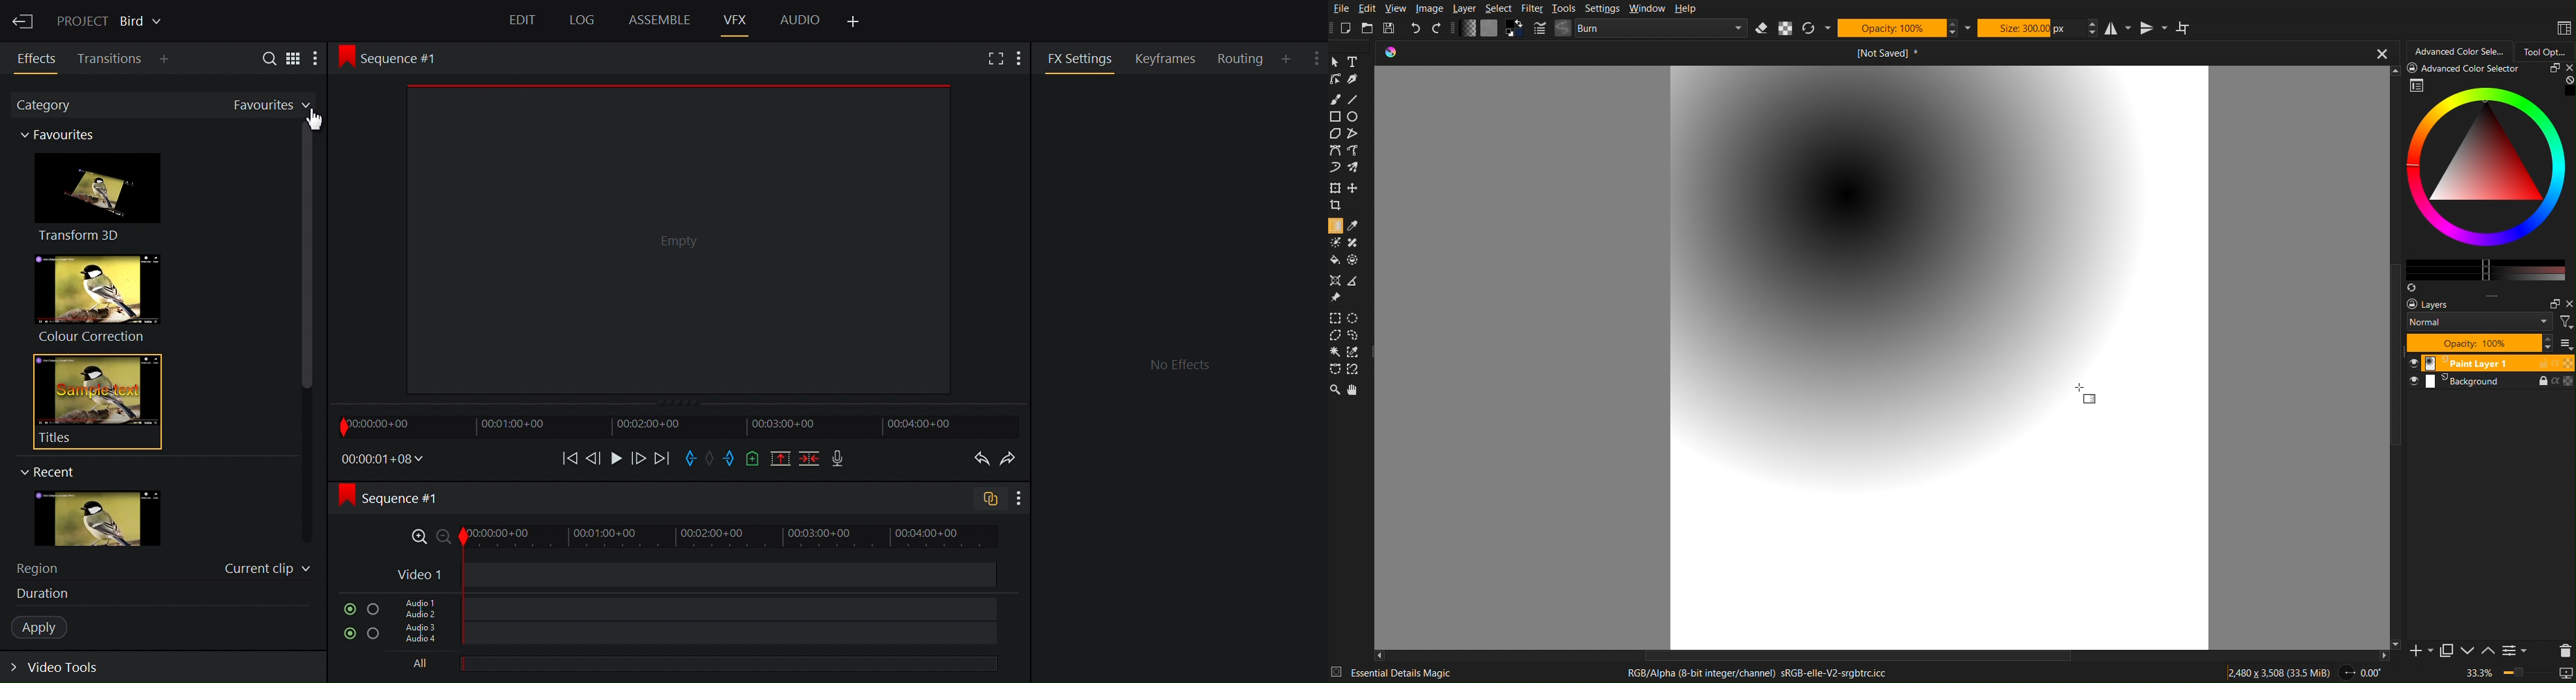 This screenshot has width=2576, height=700. Describe the element at coordinates (697, 537) in the screenshot. I see `Zoom Timeline` at that location.